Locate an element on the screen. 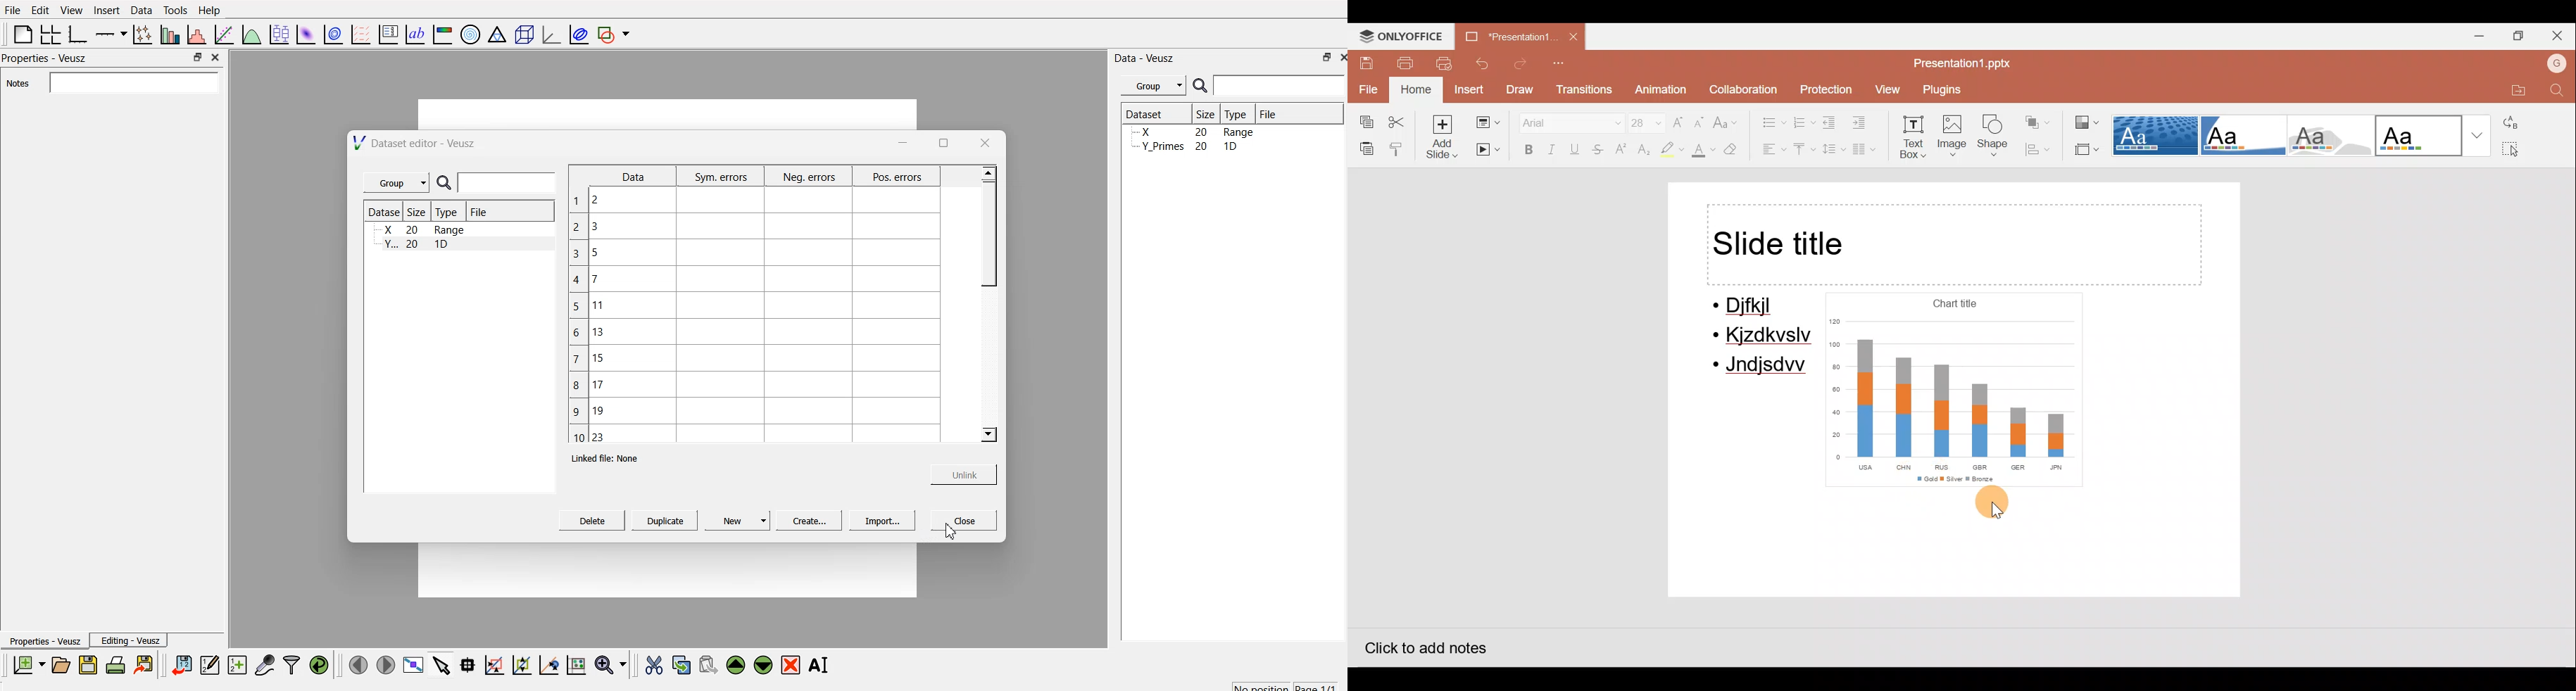  Font name is located at coordinates (1563, 120).